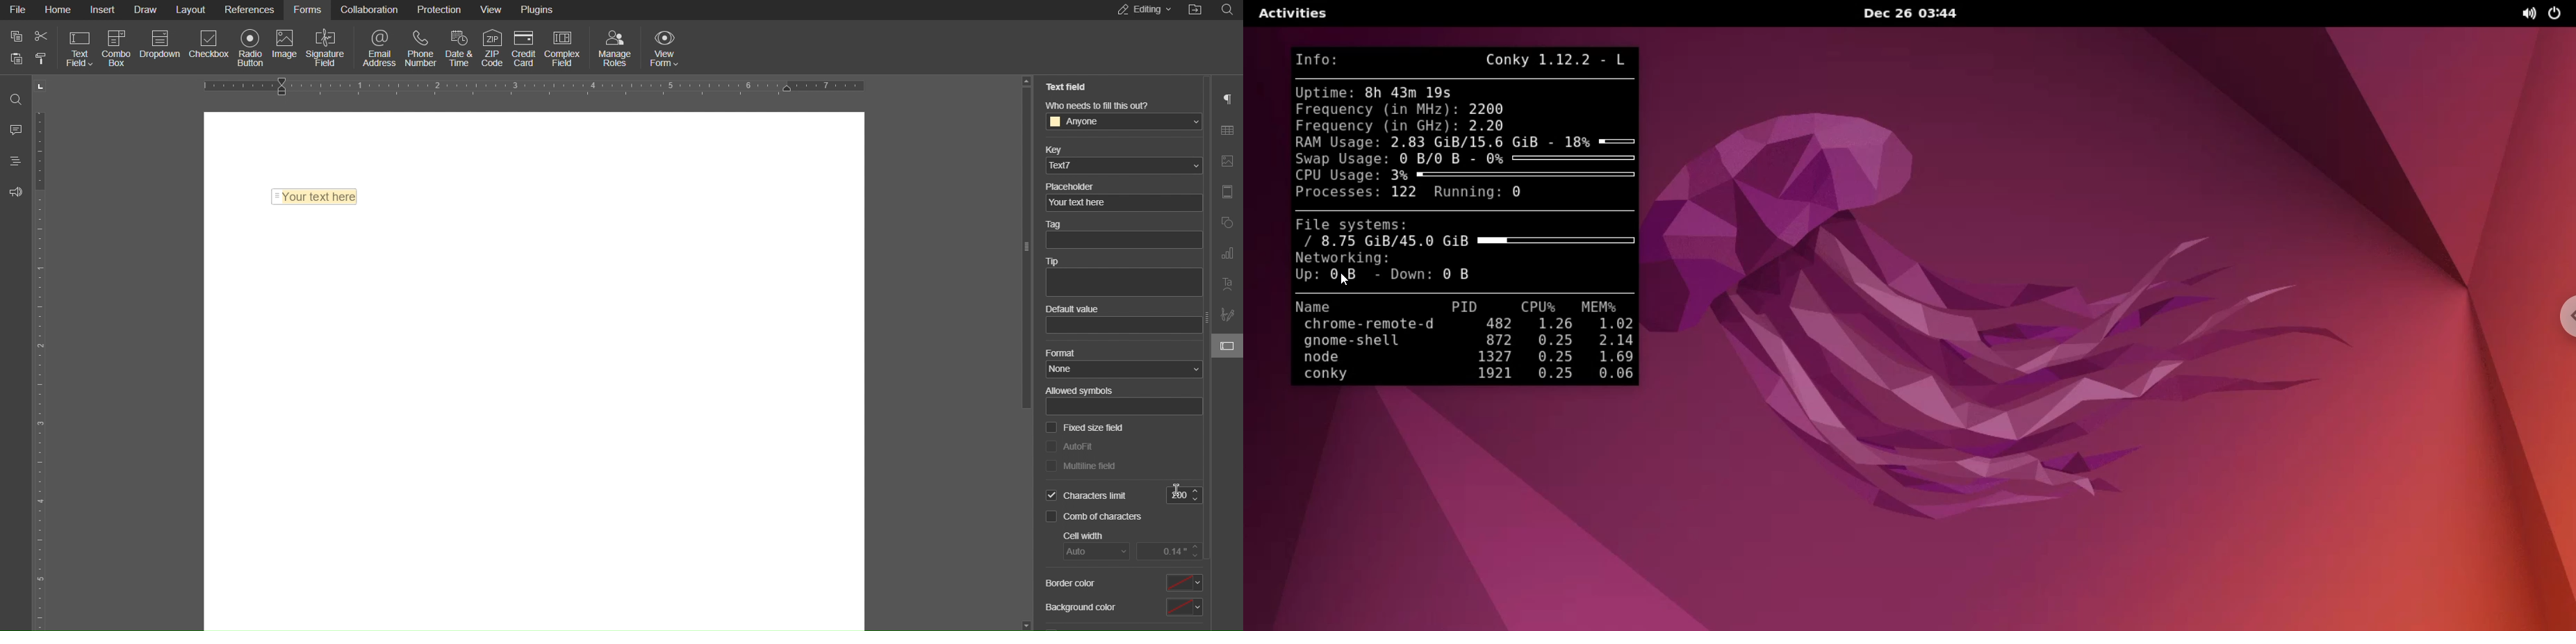 Image resolution: width=2576 pixels, height=644 pixels. I want to click on Open File Location, so click(1197, 10).